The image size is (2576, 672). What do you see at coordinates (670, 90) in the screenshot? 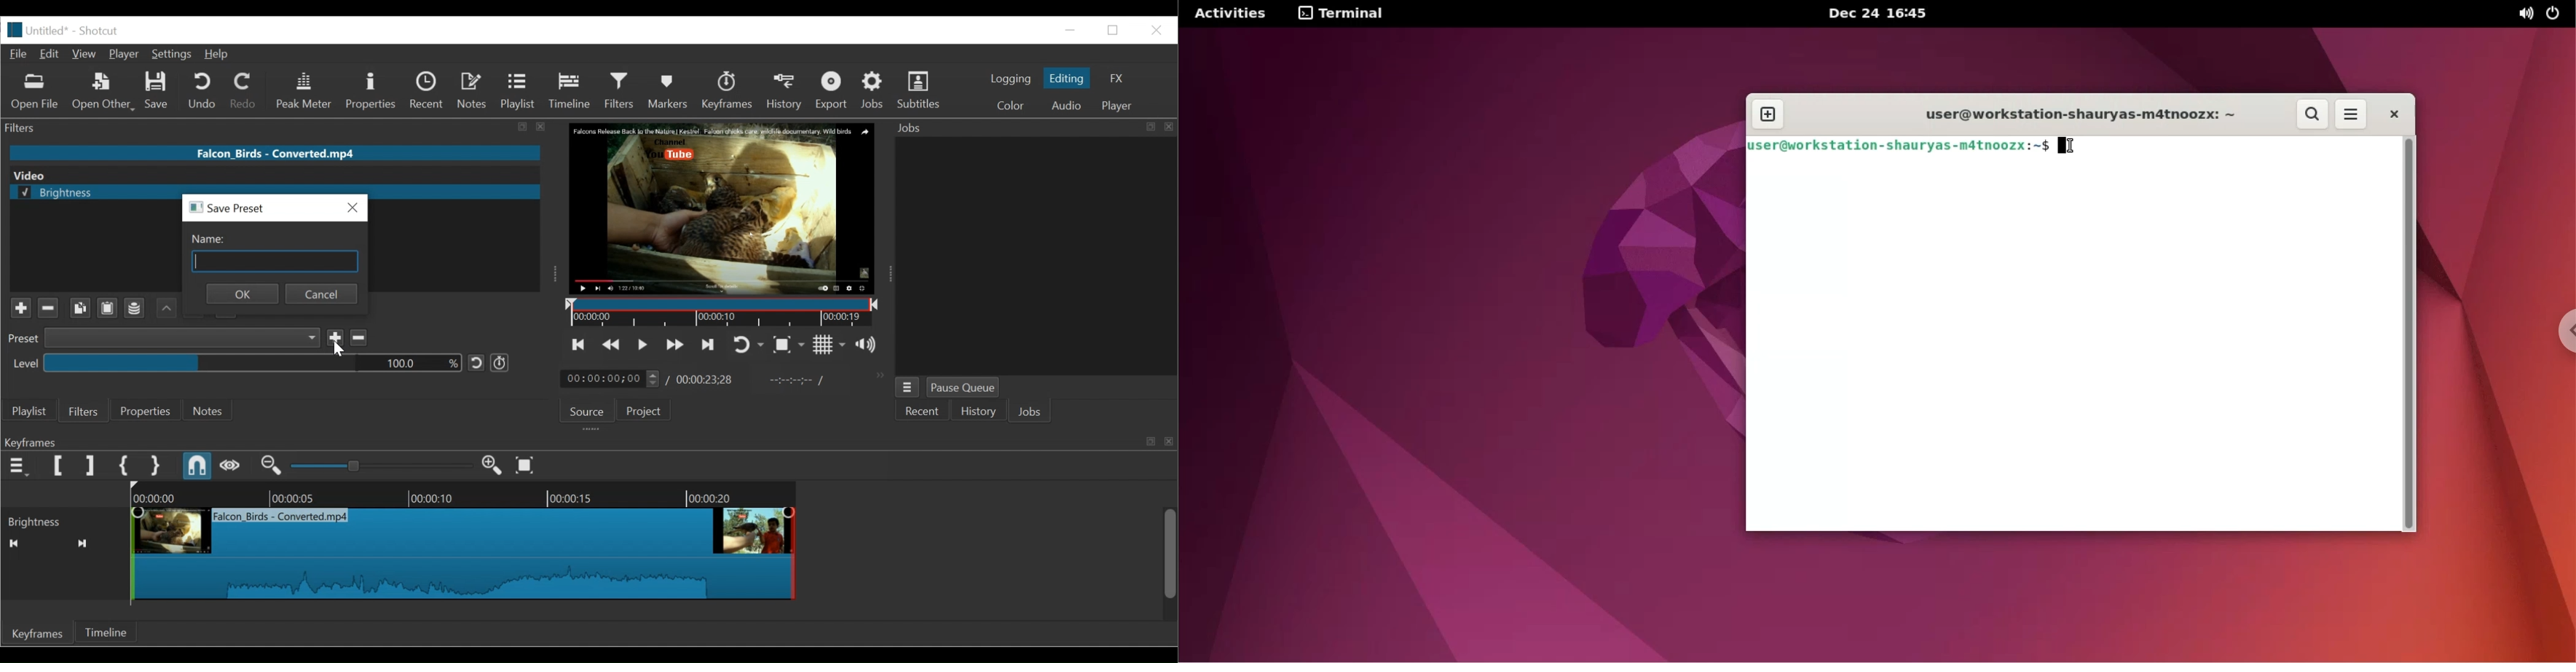
I see `Markers` at bounding box center [670, 90].